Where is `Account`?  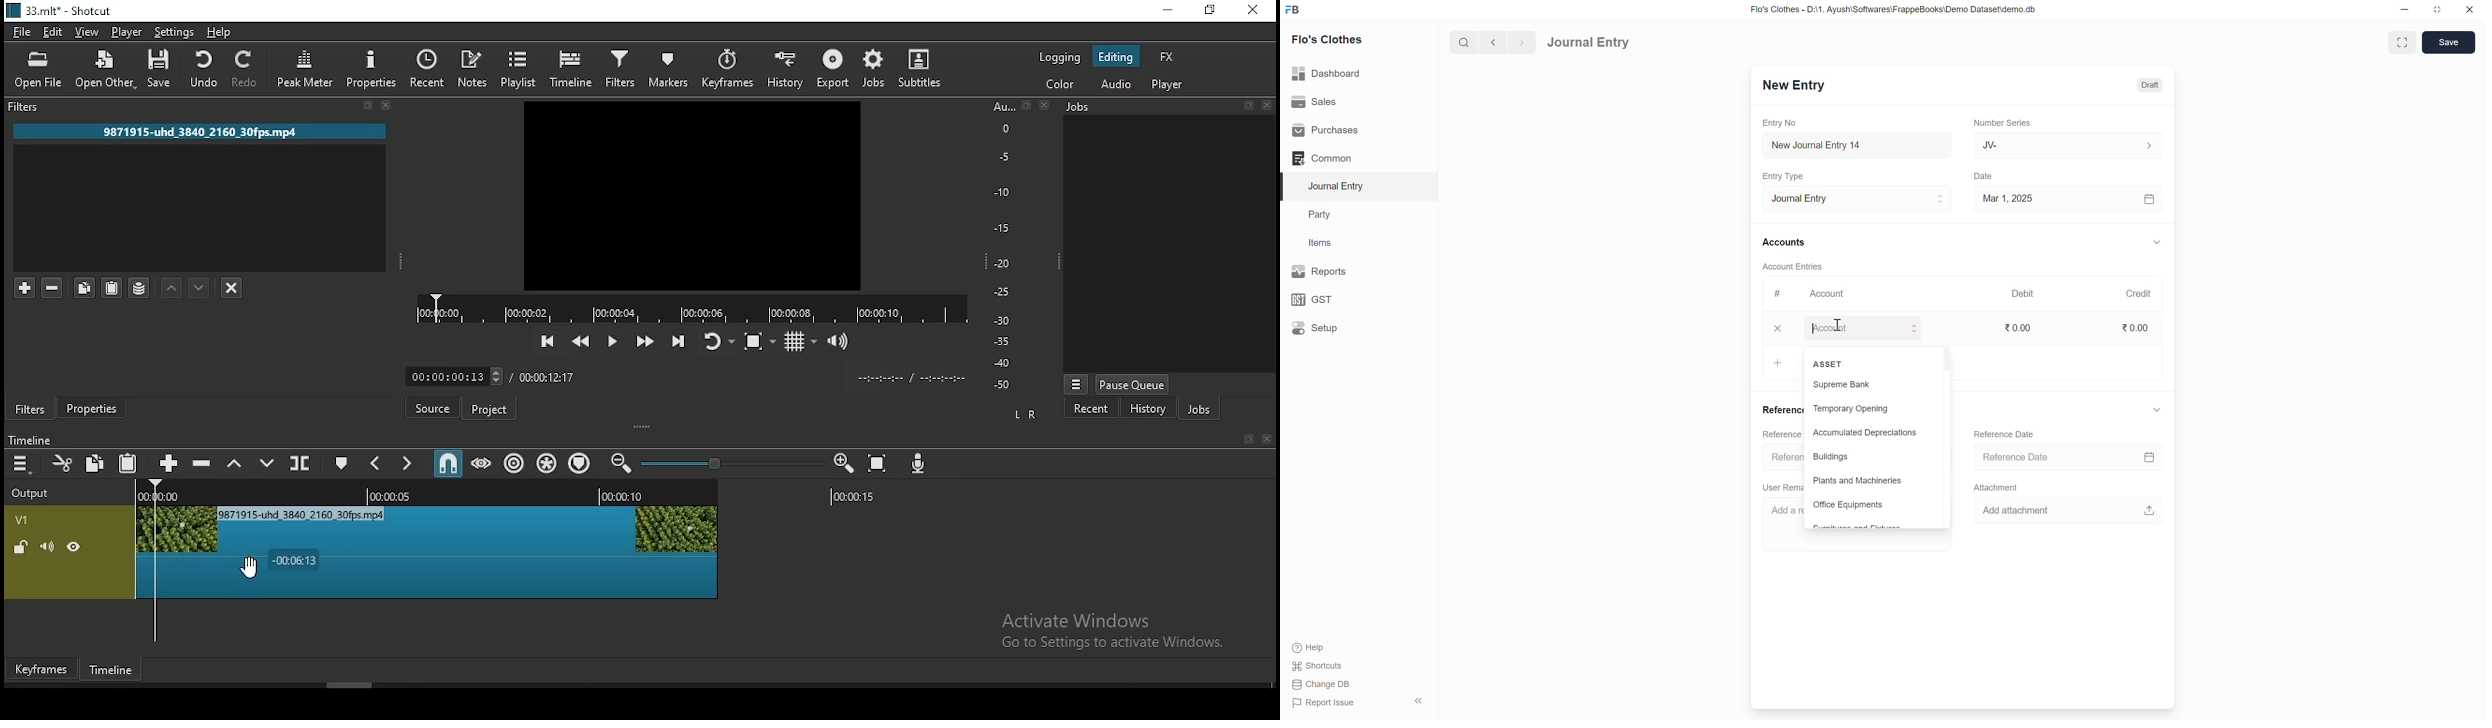
Account is located at coordinates (1869, 328).